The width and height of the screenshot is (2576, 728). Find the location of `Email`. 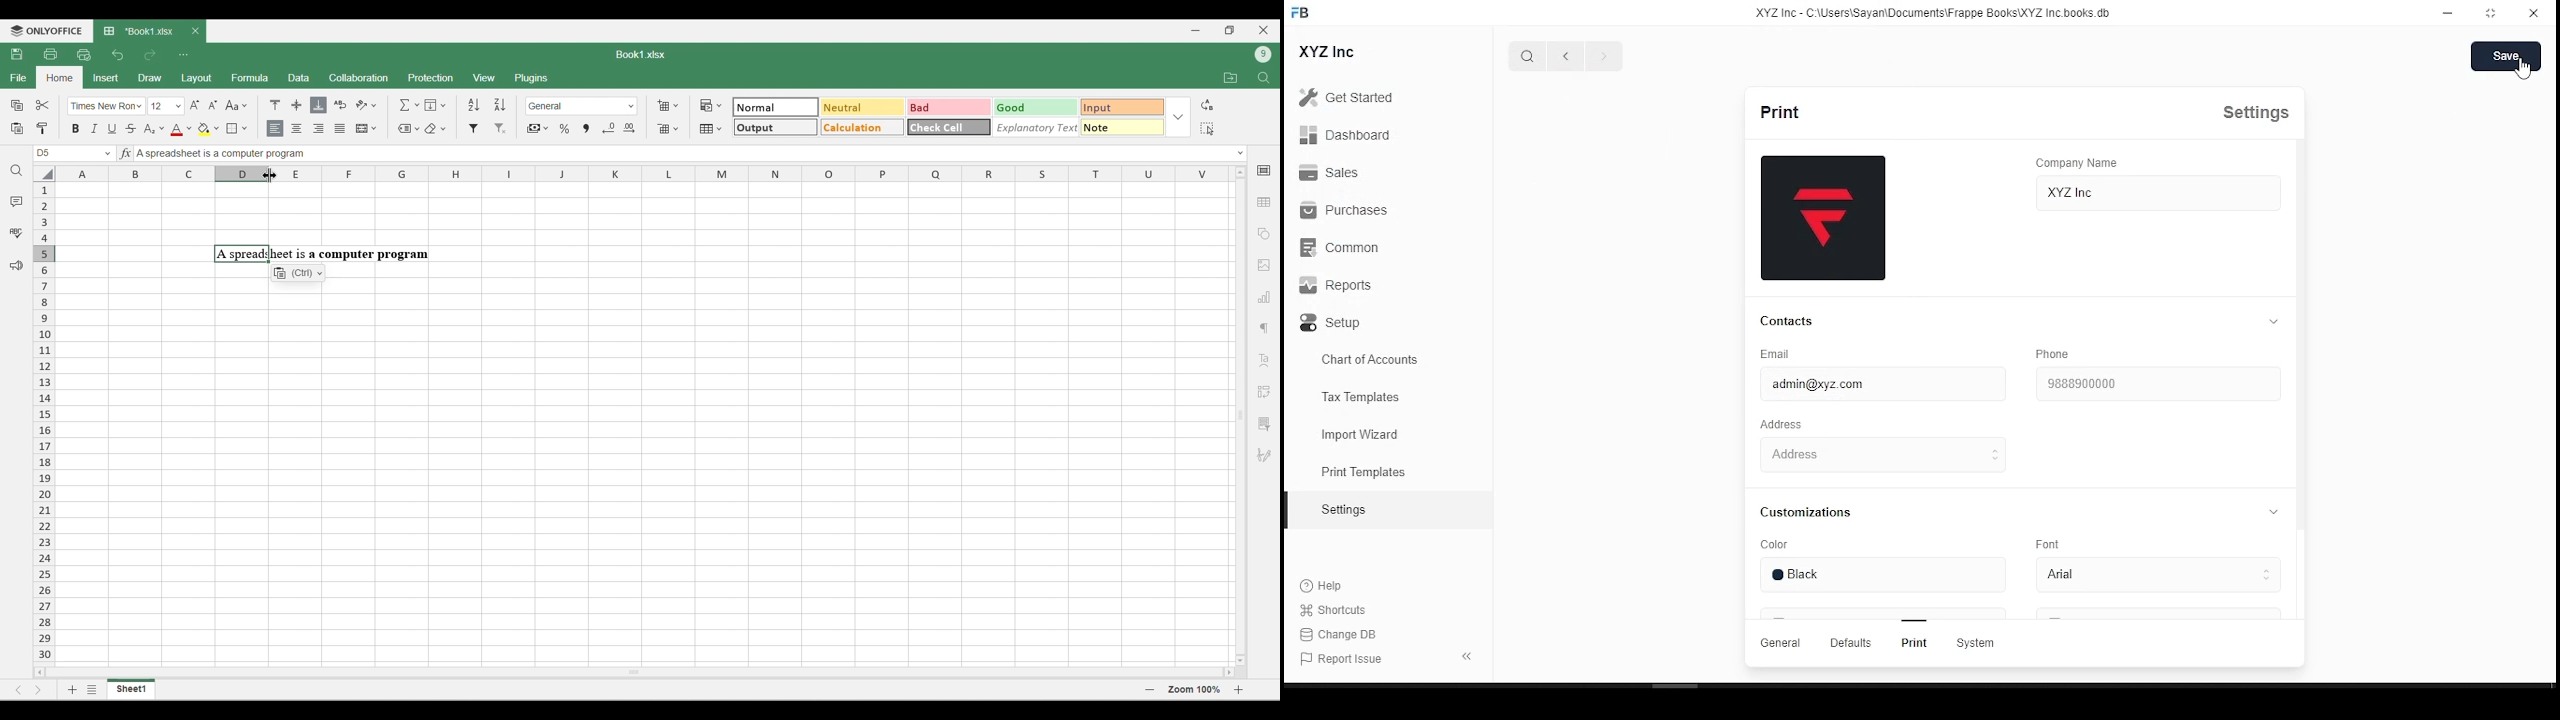

Email is located at coordinates (1778, 354).